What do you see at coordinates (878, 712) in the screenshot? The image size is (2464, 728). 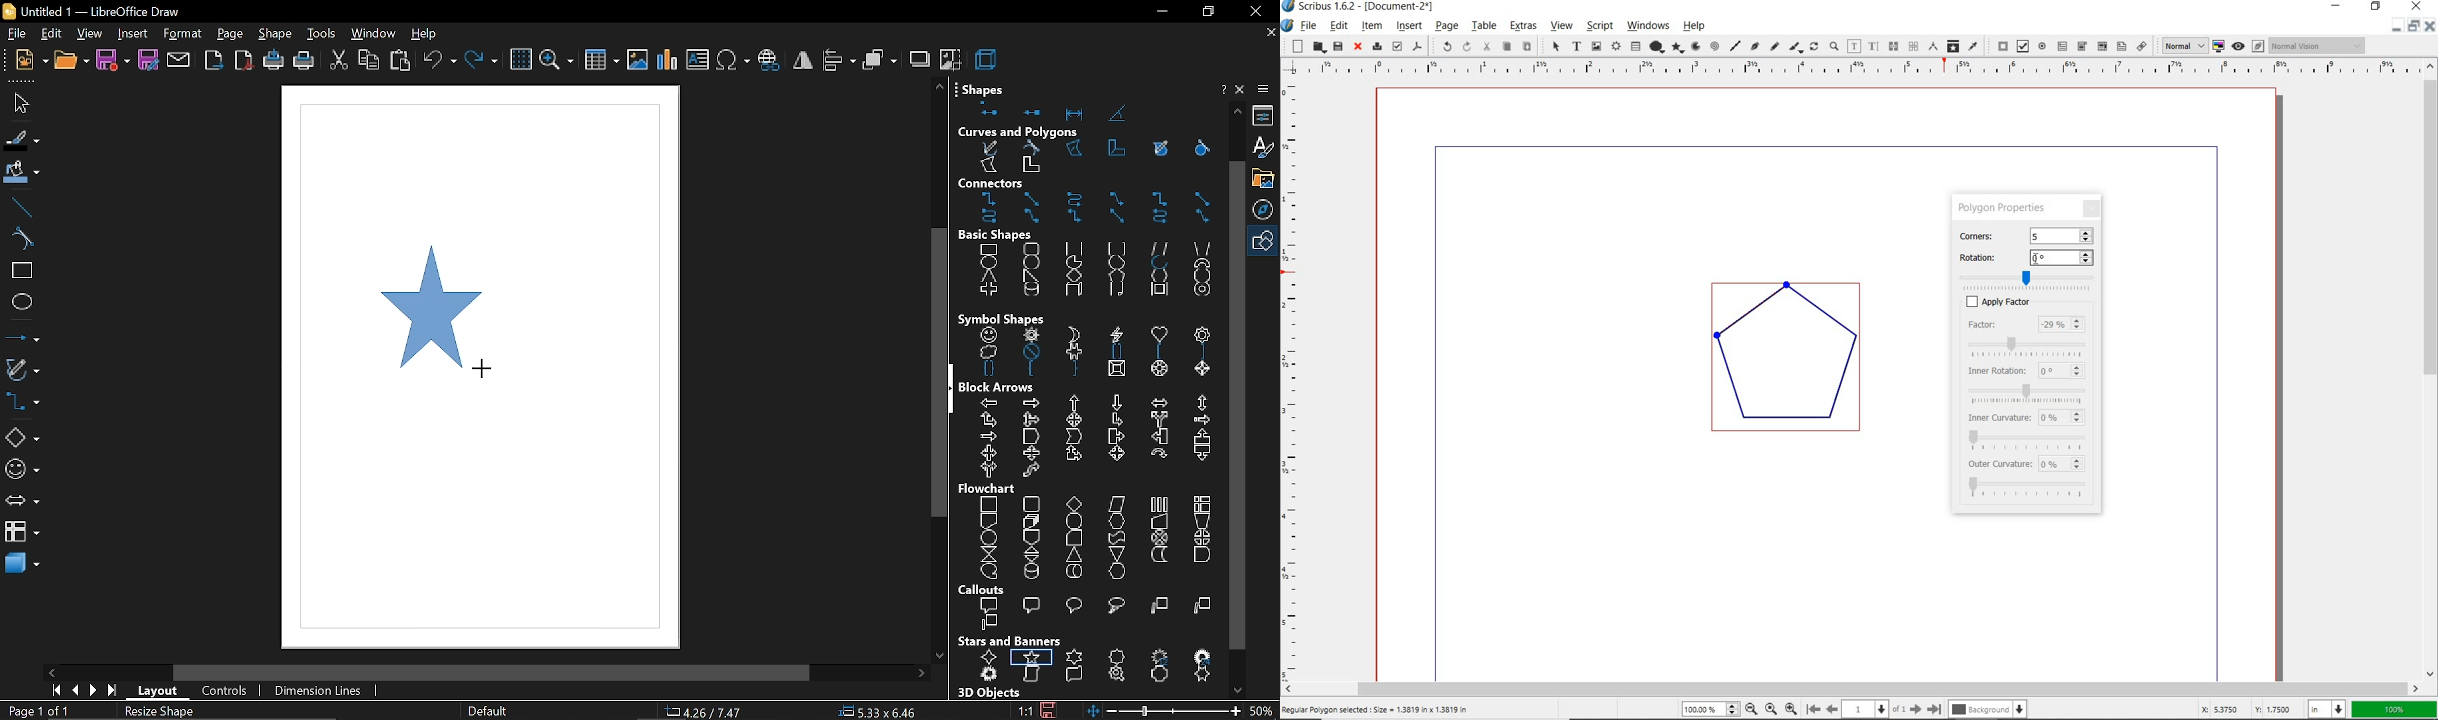 I see `position` at bounding box center [878, 712].